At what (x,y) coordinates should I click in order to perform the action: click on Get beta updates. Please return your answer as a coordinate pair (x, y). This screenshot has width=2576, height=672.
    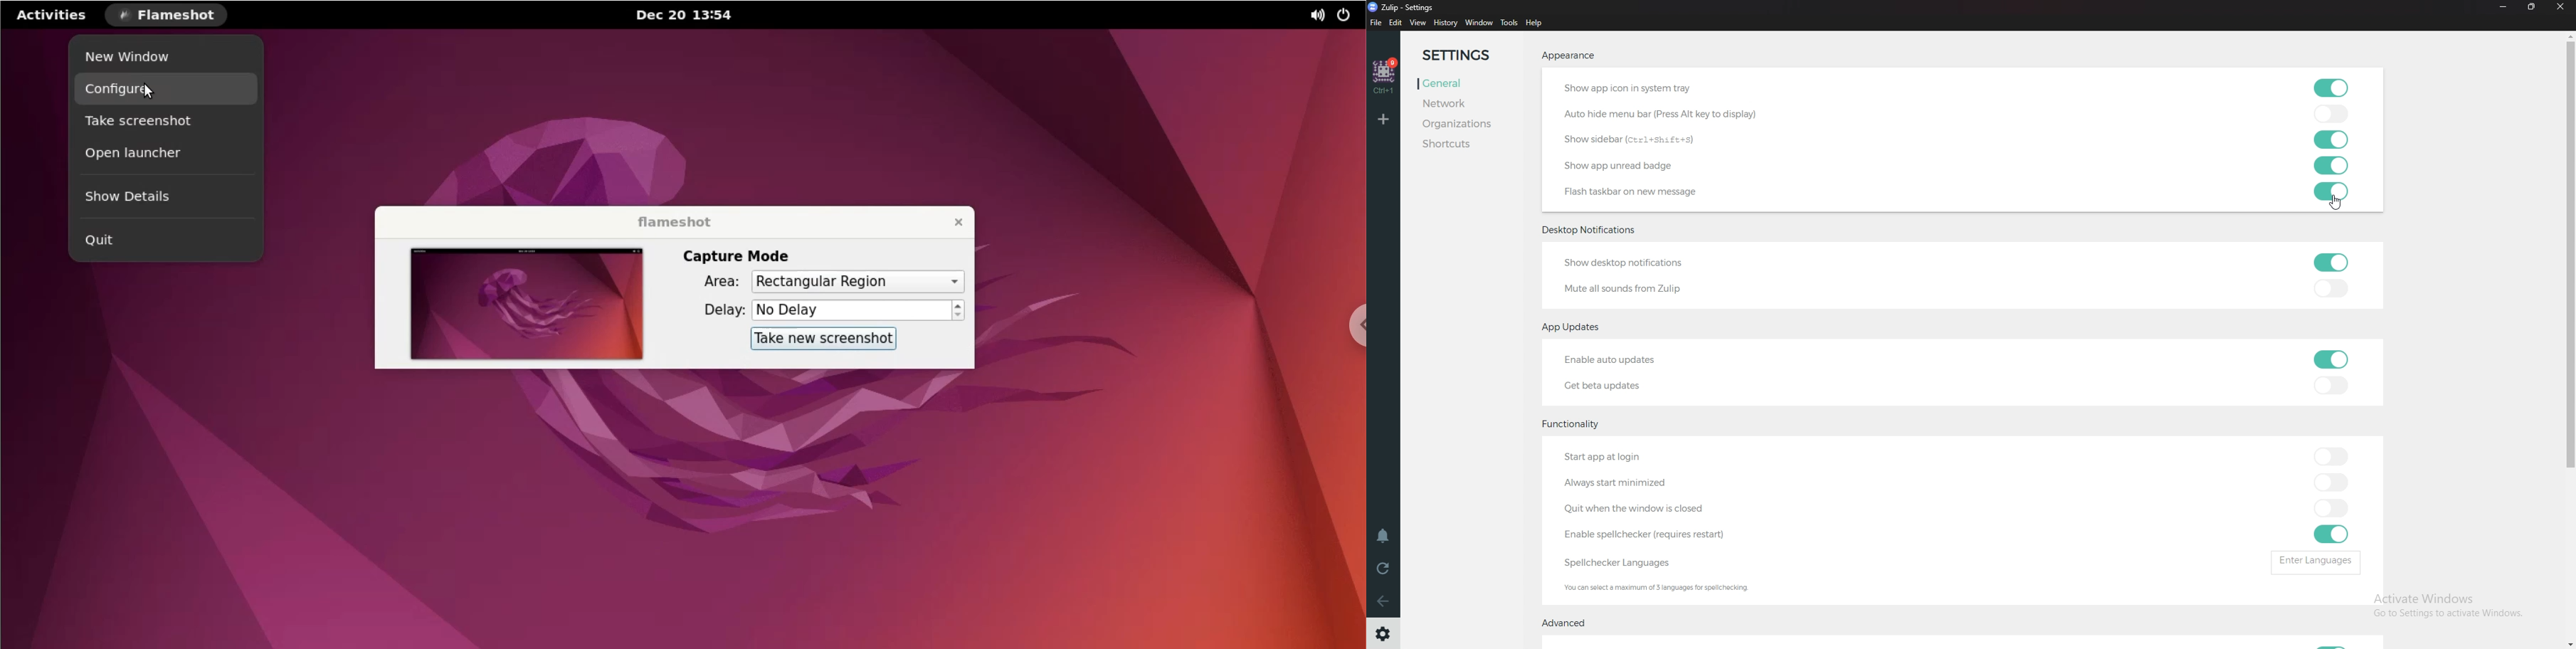
    Looking at the image, I should click on (1615, 384).